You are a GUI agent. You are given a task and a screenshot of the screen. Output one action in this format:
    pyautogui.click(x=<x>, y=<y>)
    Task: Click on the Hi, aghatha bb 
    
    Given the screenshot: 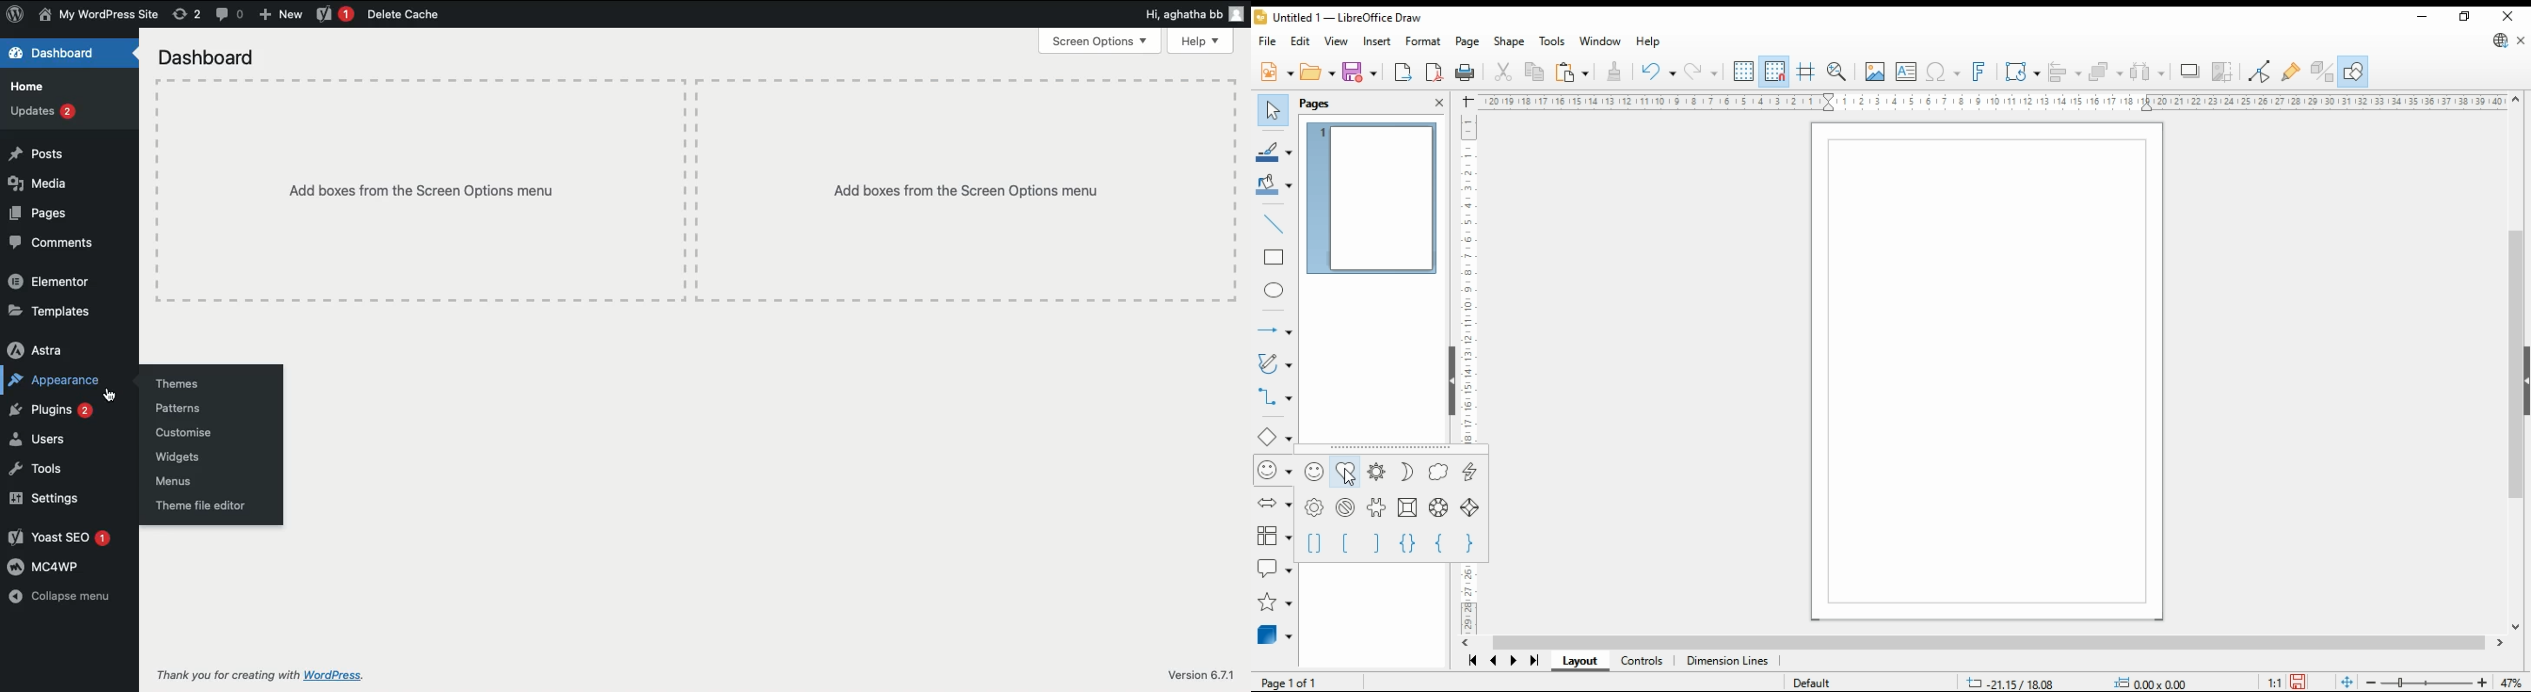 What is the action you would take?
    pyautogui.click(x=1189, y=13)
    